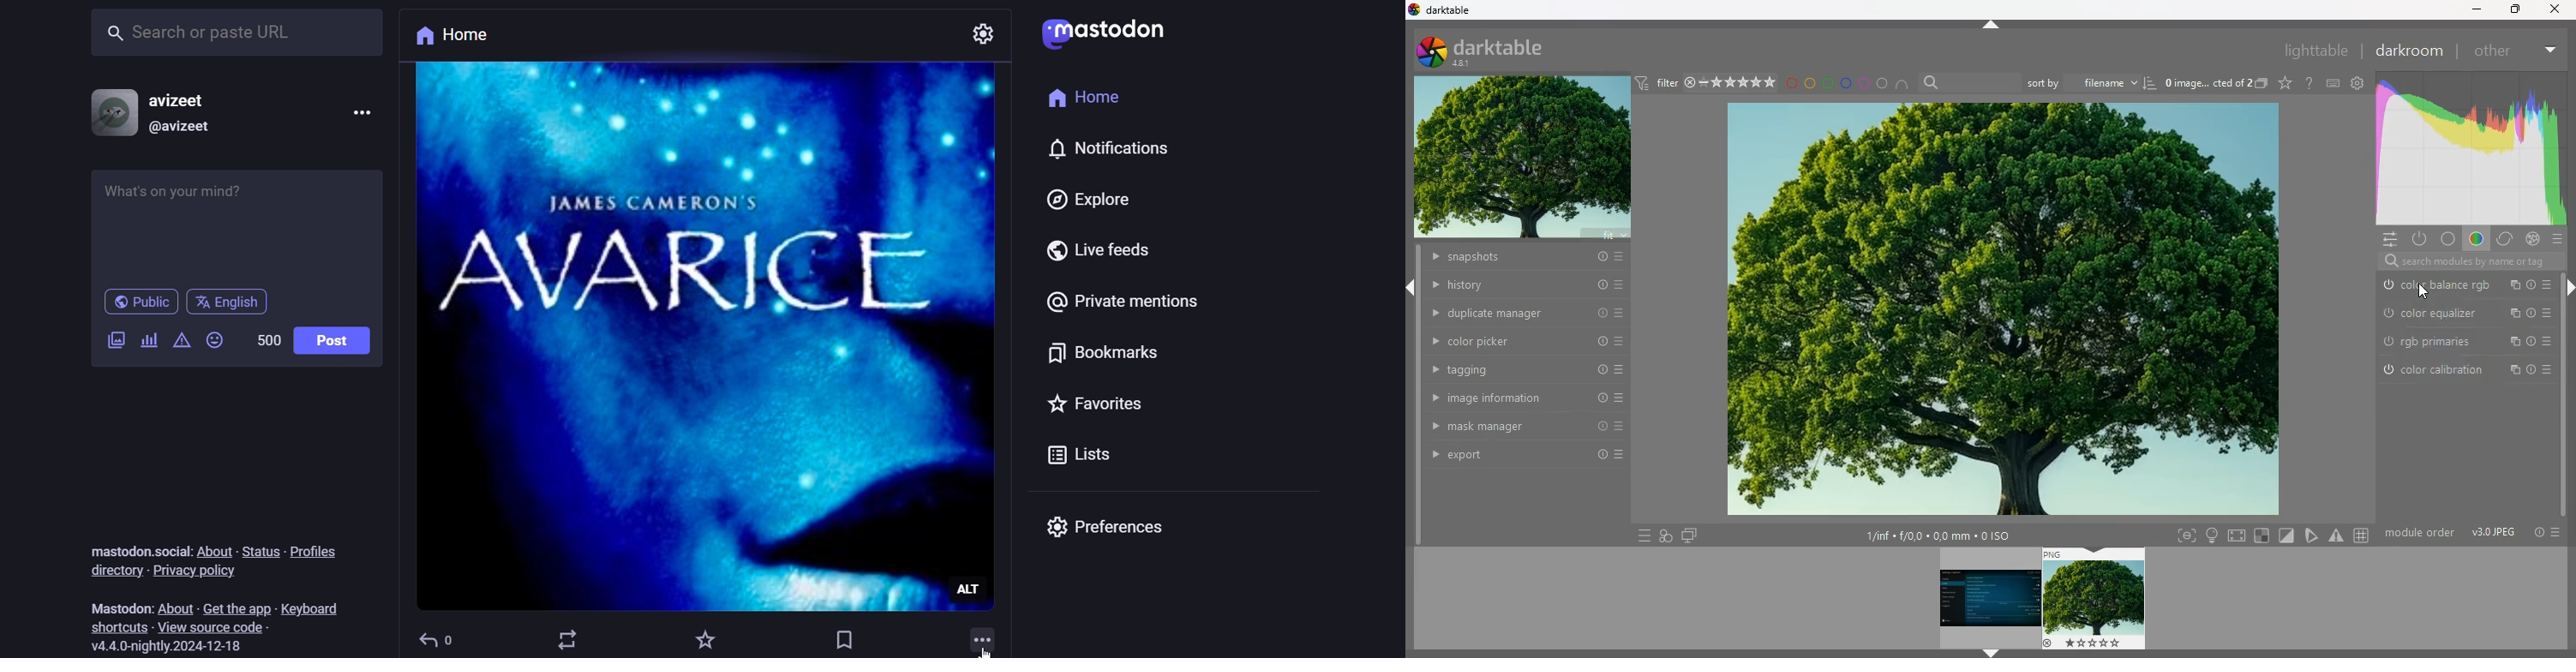 This screenshot has width=2576, height=672. Describe the element at coordinates (212, 548) in the screenshot. I see `about` at that location.